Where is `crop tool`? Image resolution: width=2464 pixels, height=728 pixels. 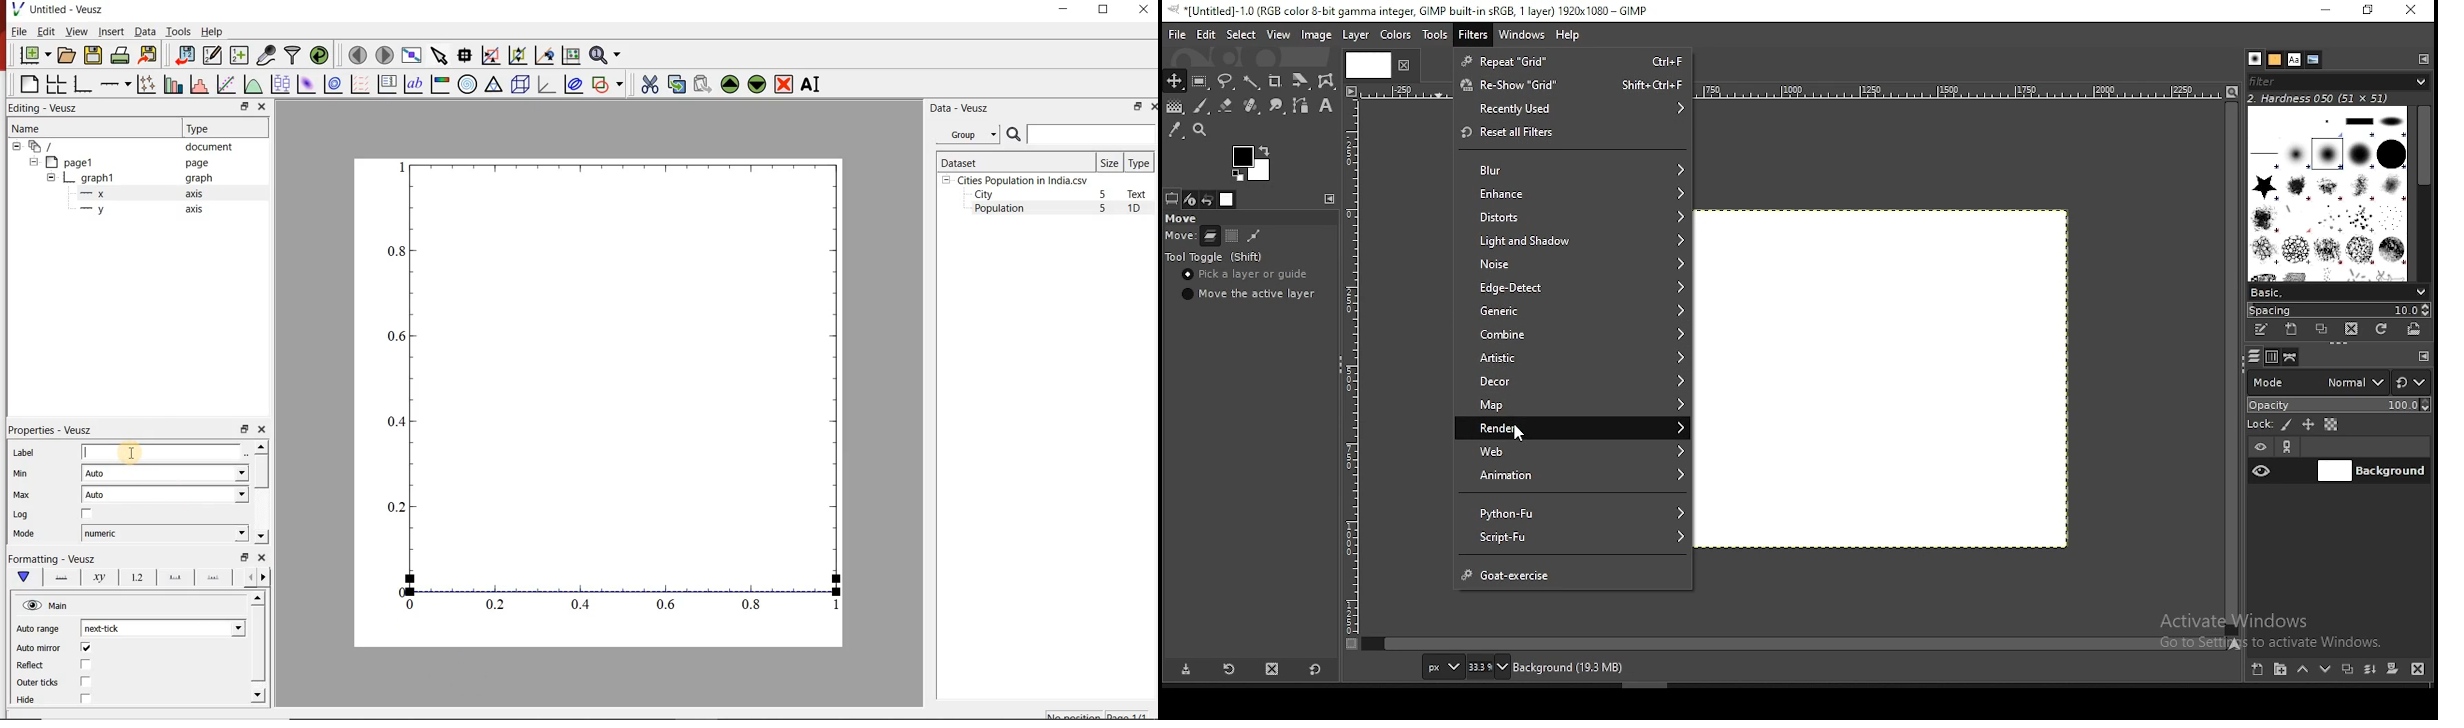 crop tool is located at coordinates (1275, 83).